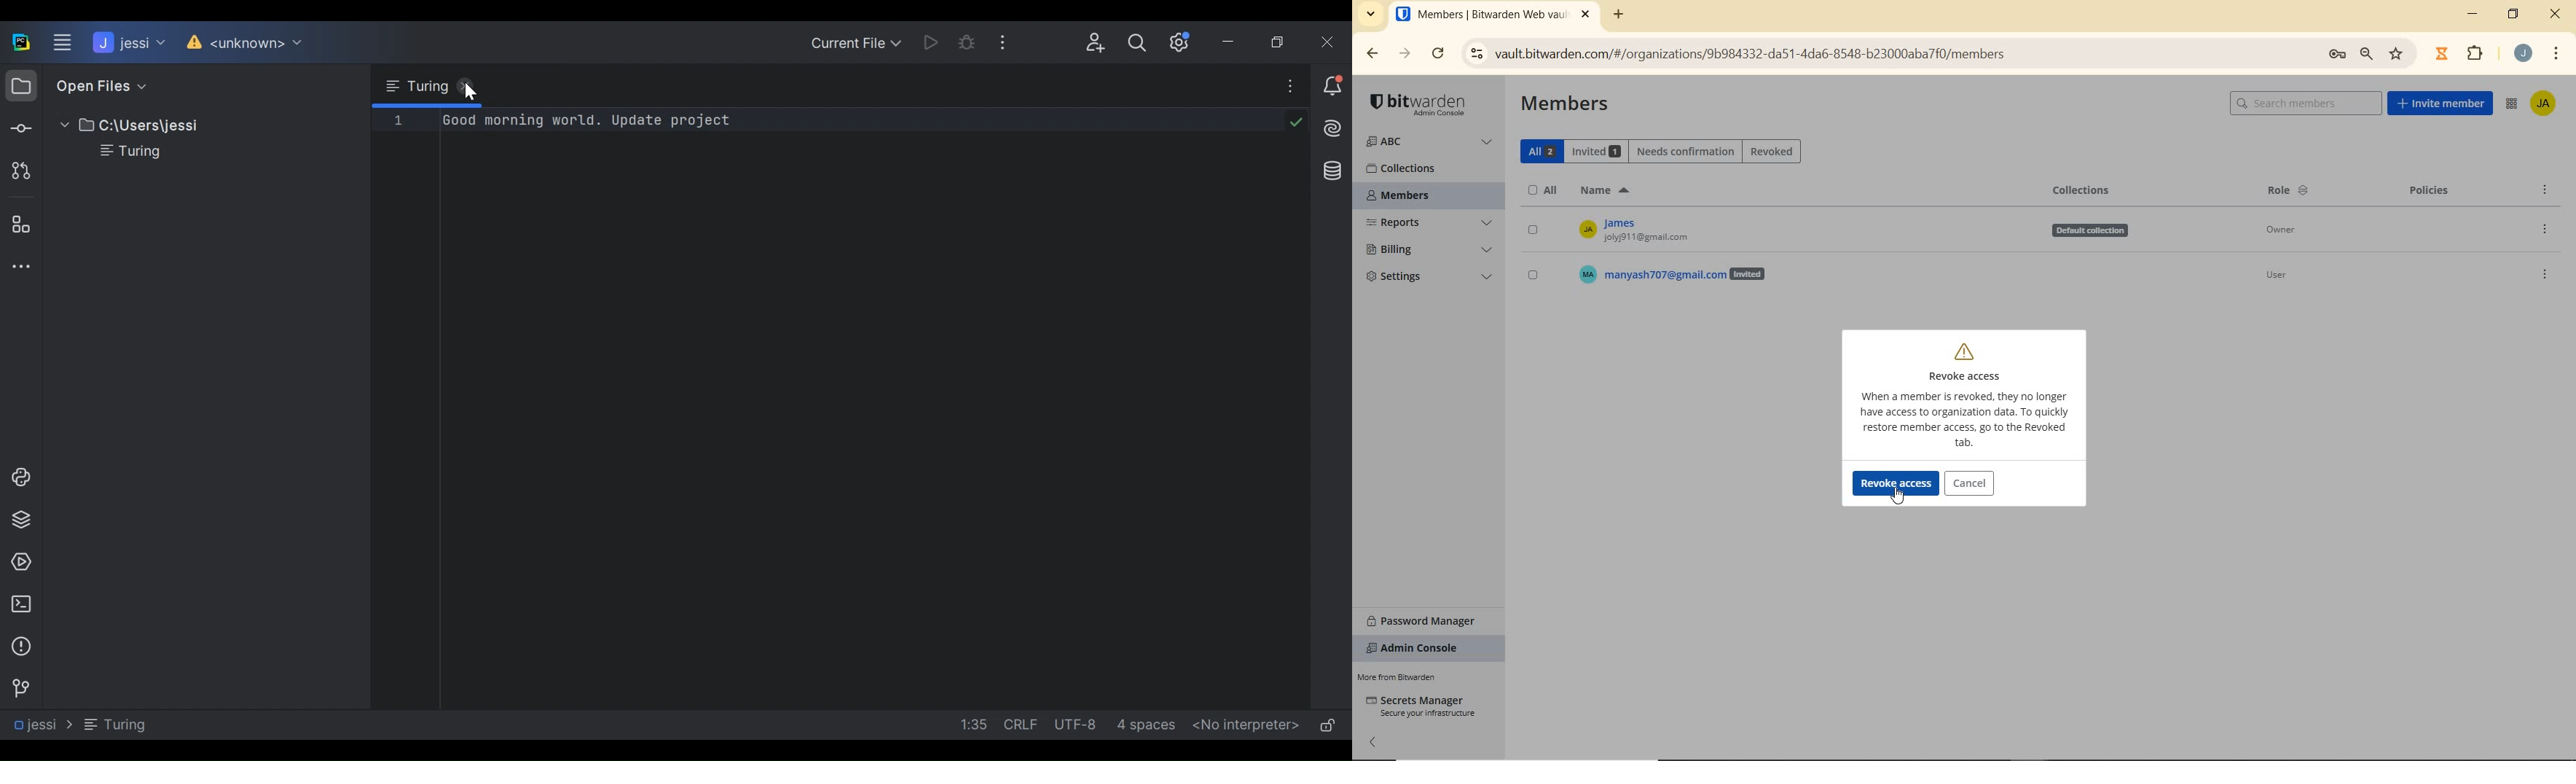  Describe the element at coordinates (1973, 485) in the screenshot. I see `CANCEL` at that location.